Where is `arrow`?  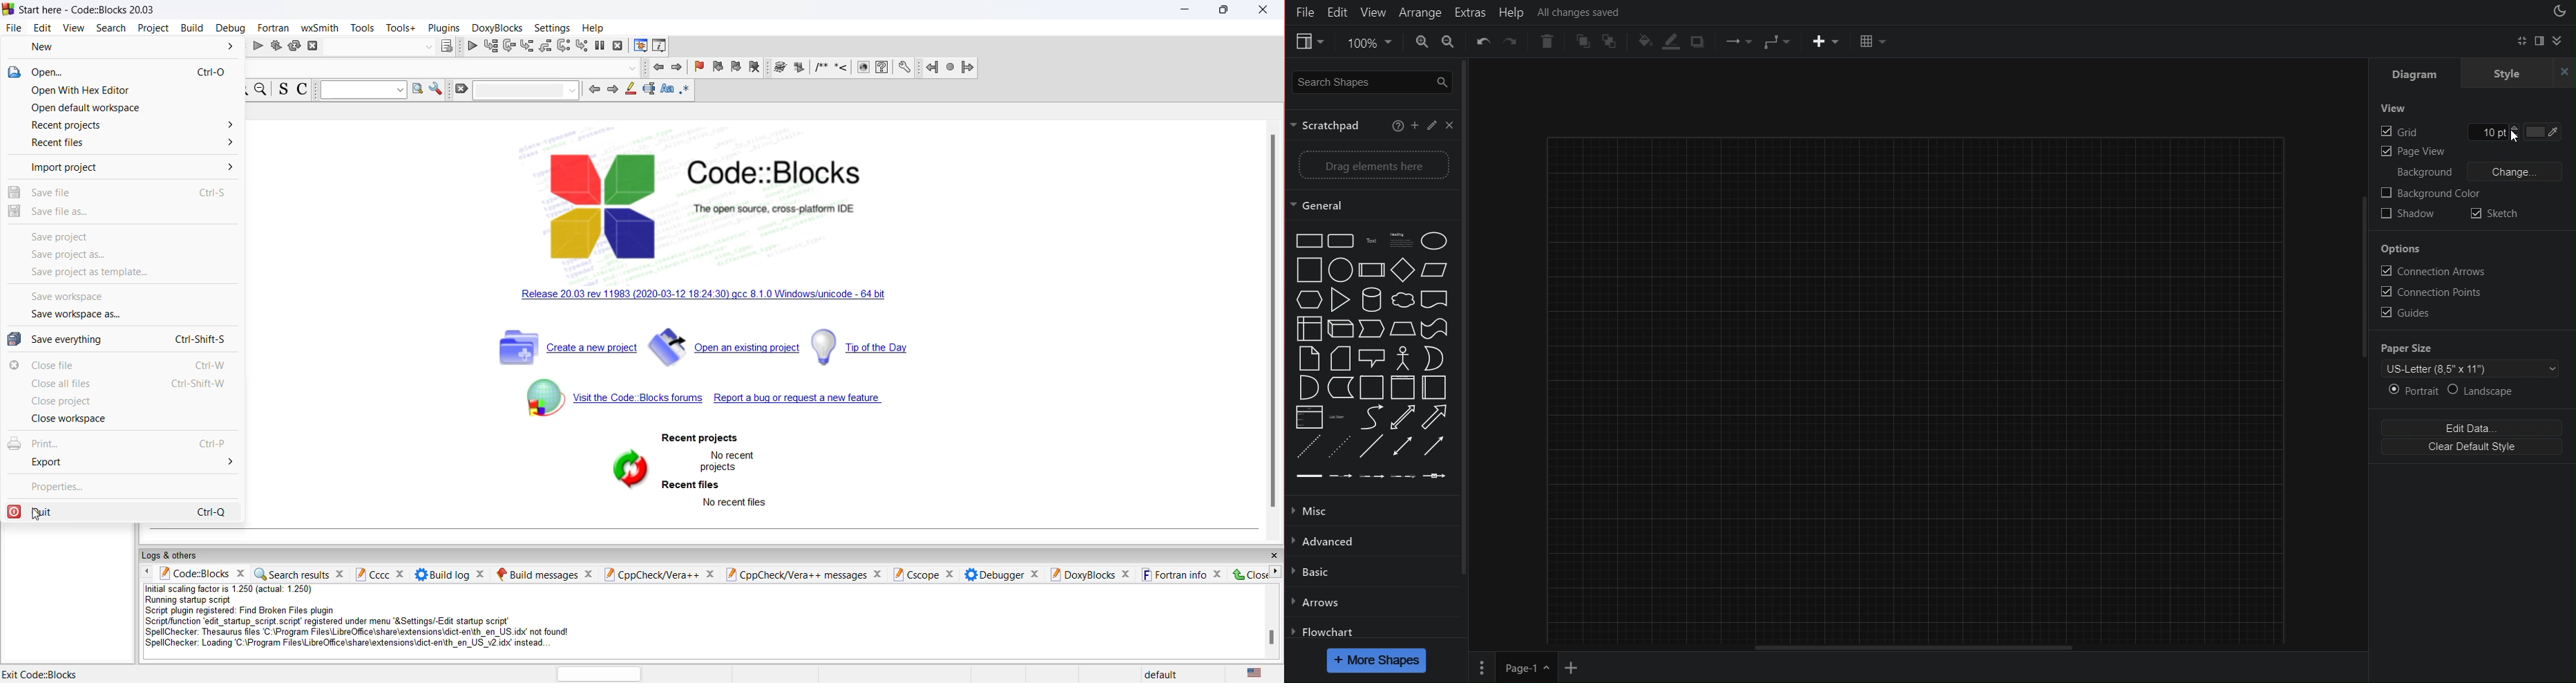 arrow is located at coordinates (1371, 325).